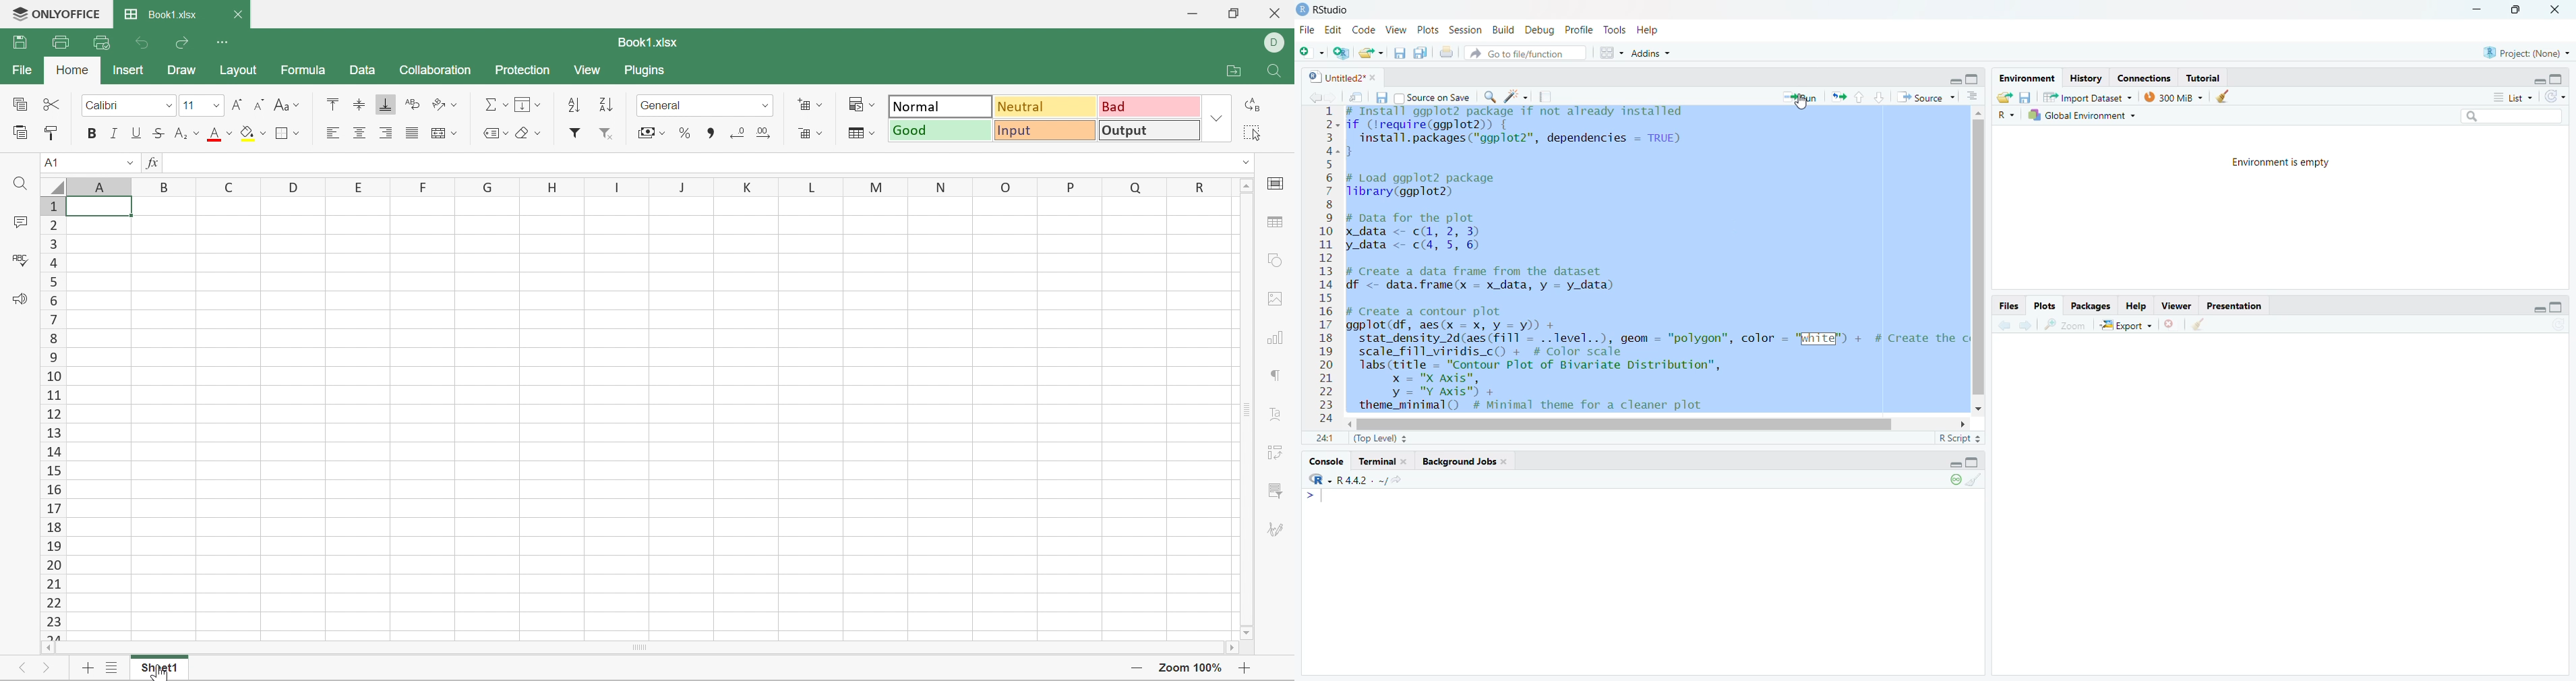 The width and height of the screenshot is (2576, 700). I want to click on Drop down, so click(769, 107).